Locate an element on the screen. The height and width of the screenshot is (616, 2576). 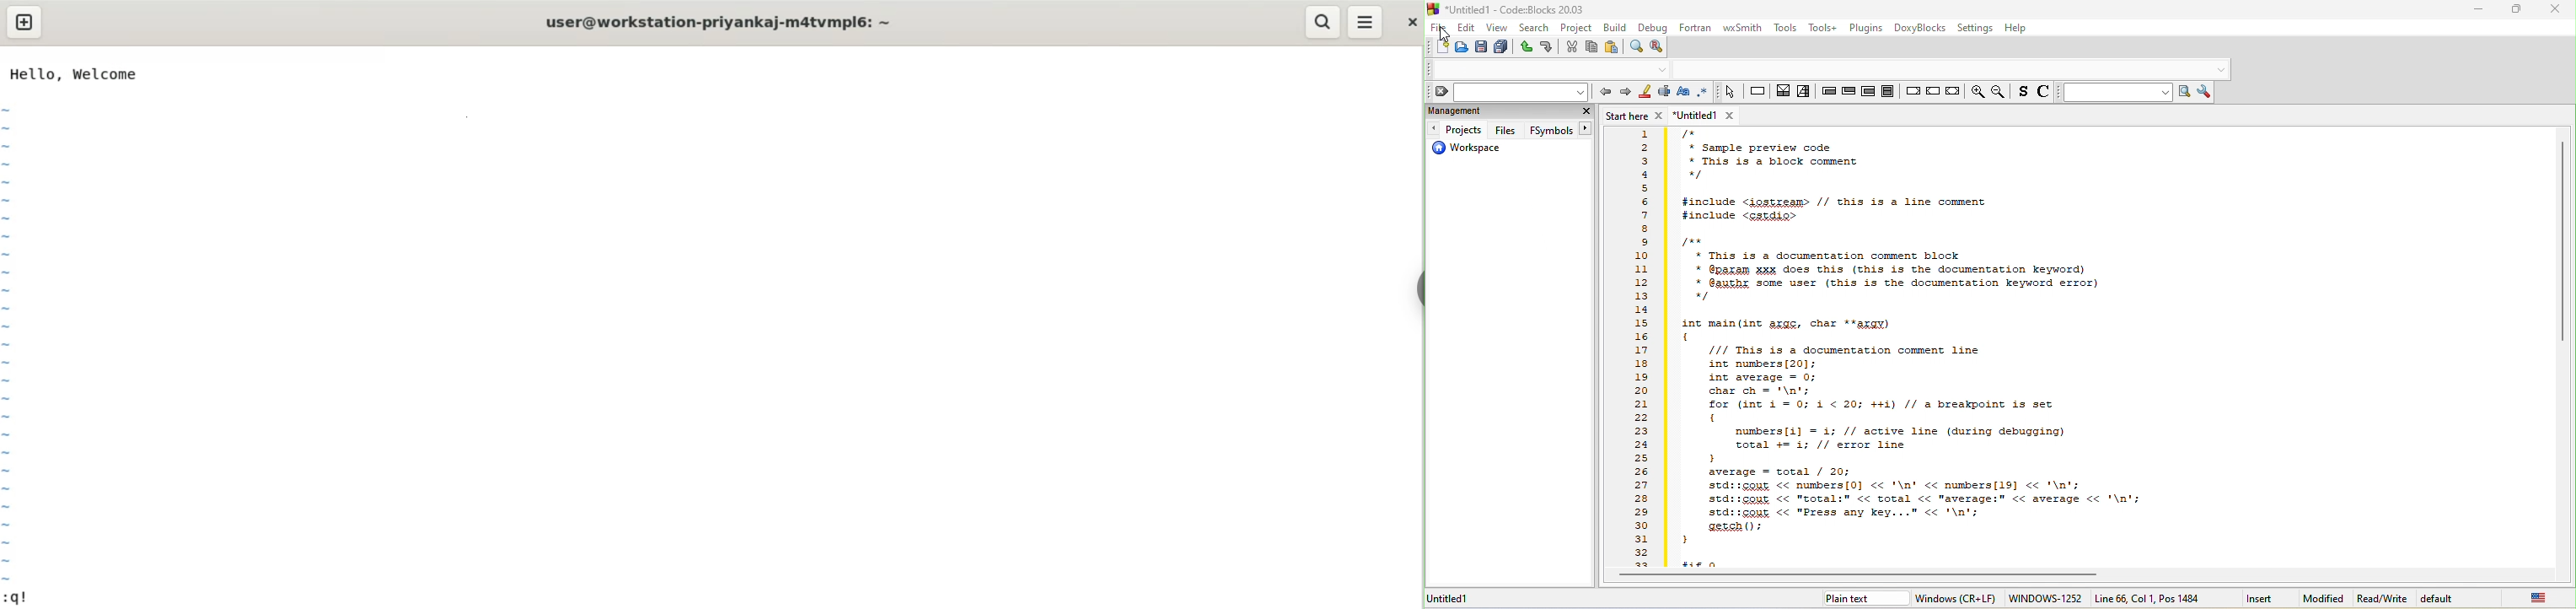
zoom out is located at coordinates (2000, 92).